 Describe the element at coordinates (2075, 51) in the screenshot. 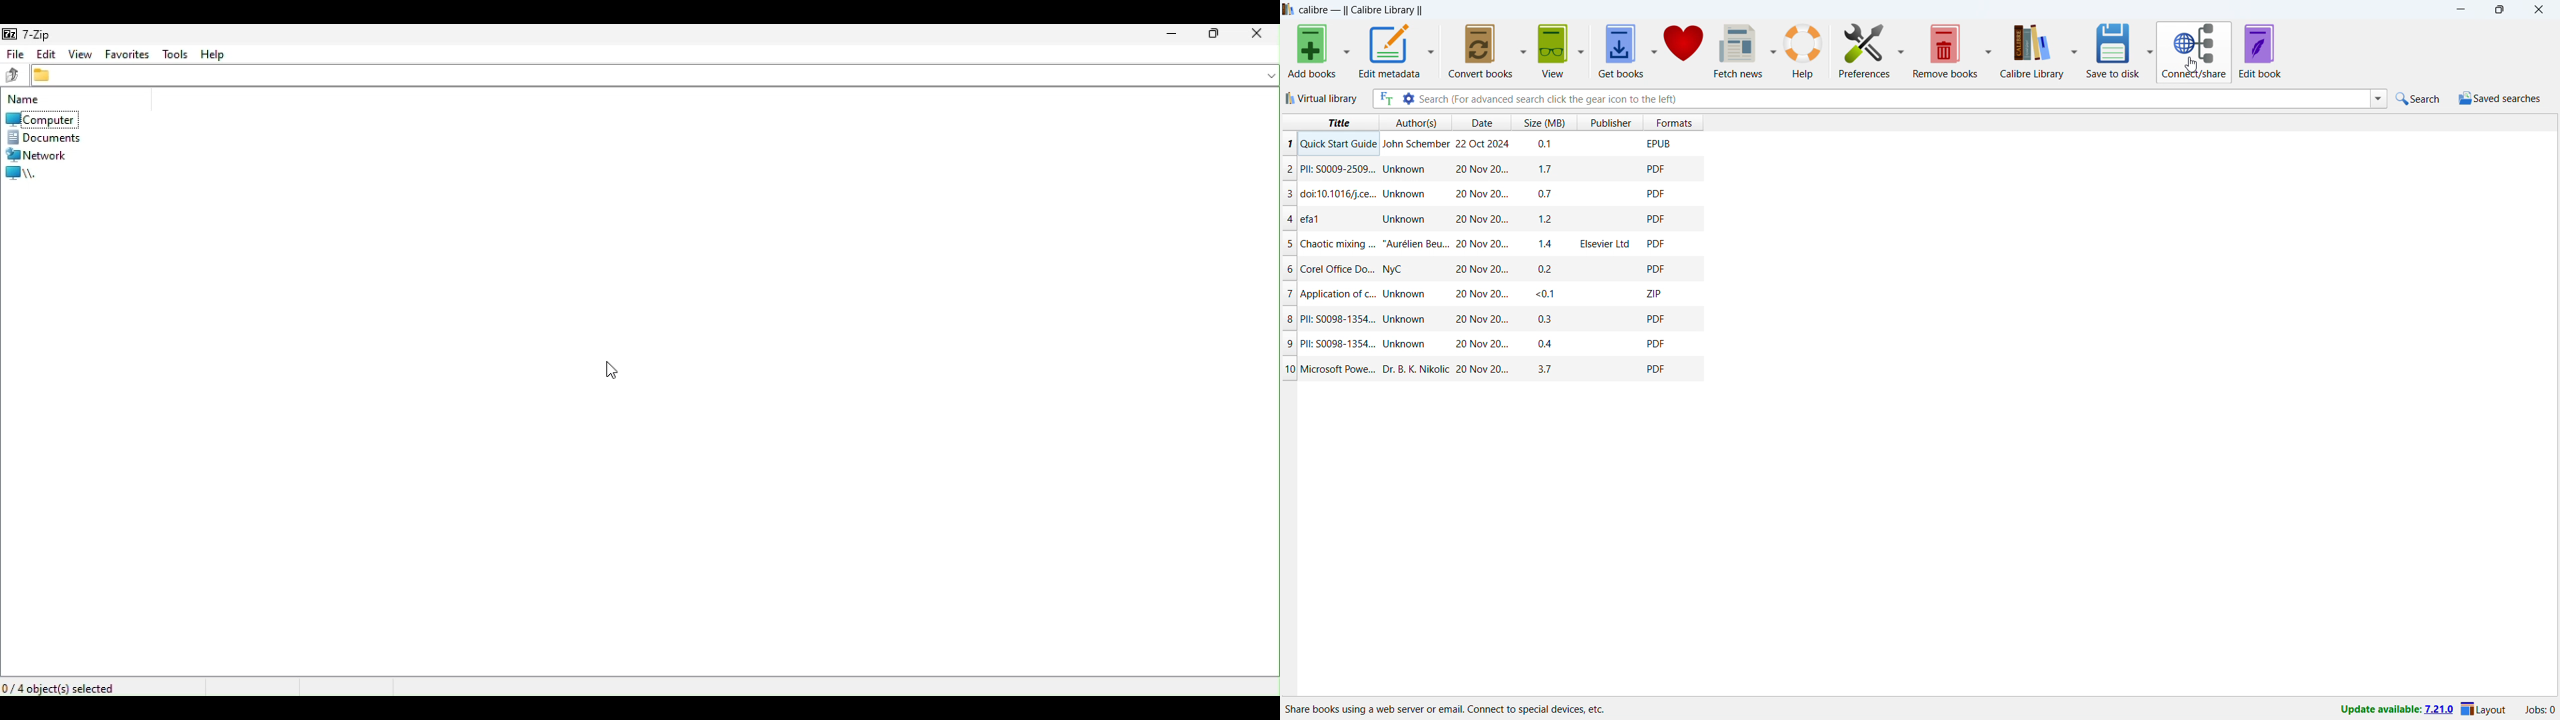

I see `calibre library options` at that location.